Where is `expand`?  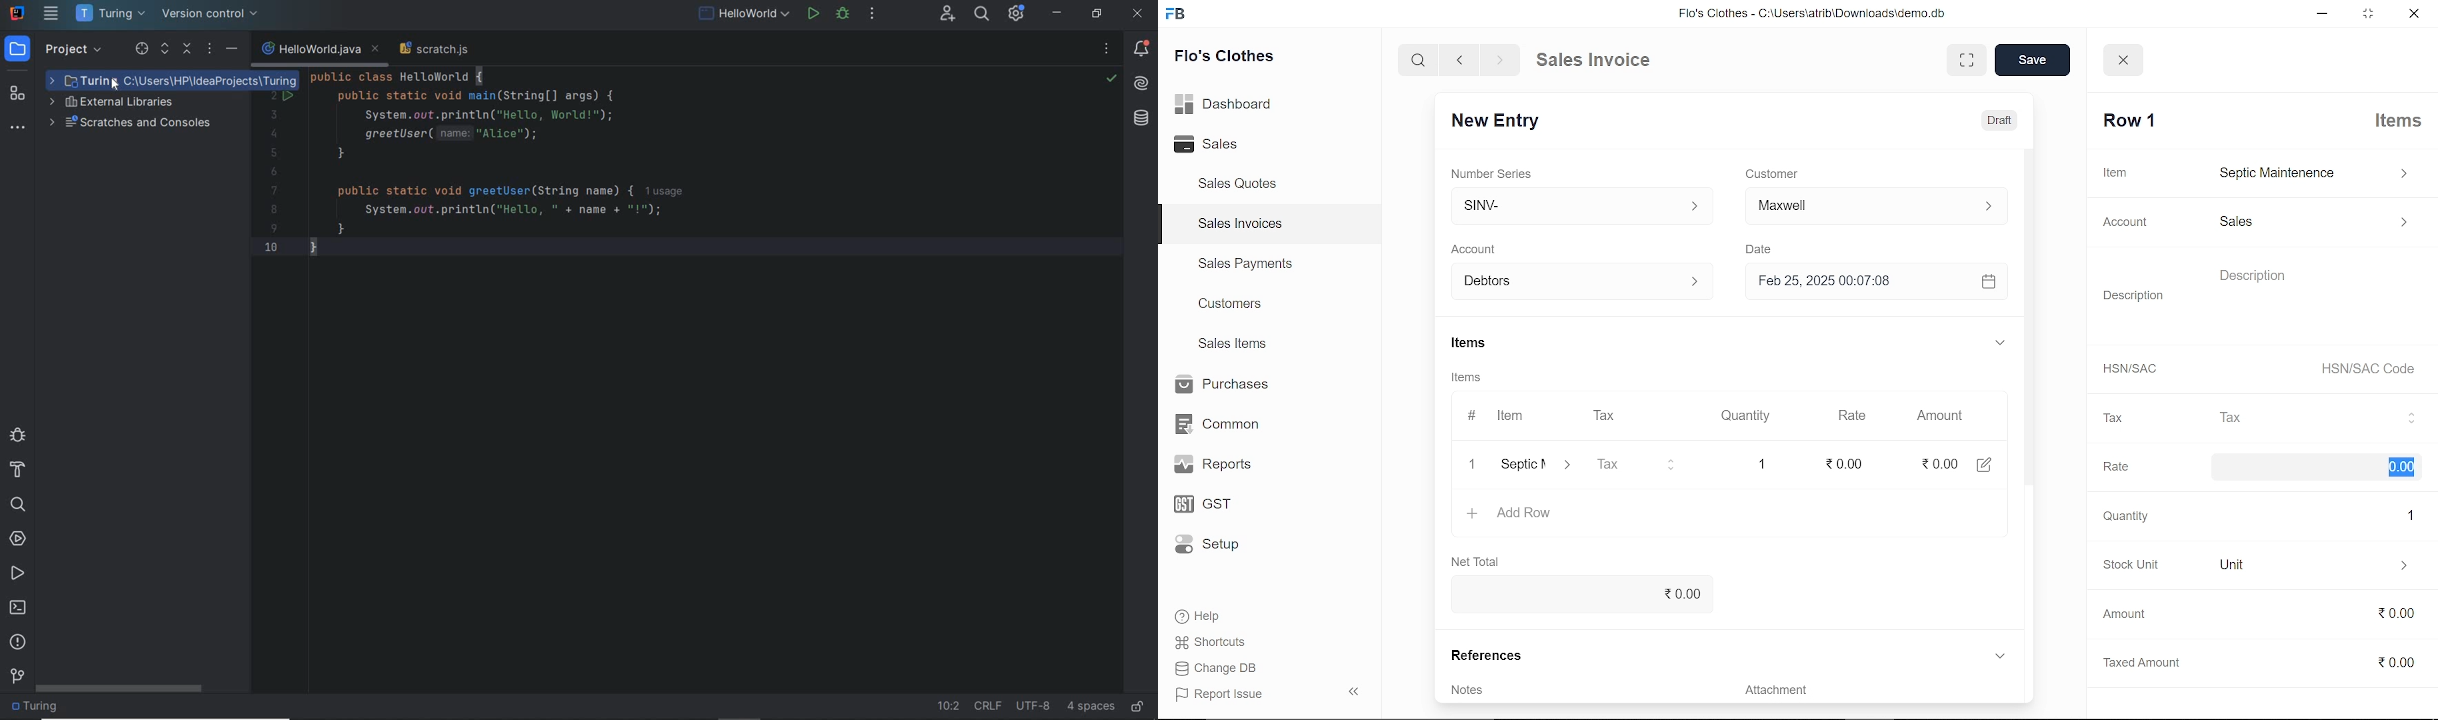 expand is located at coordinates (1963, 59).